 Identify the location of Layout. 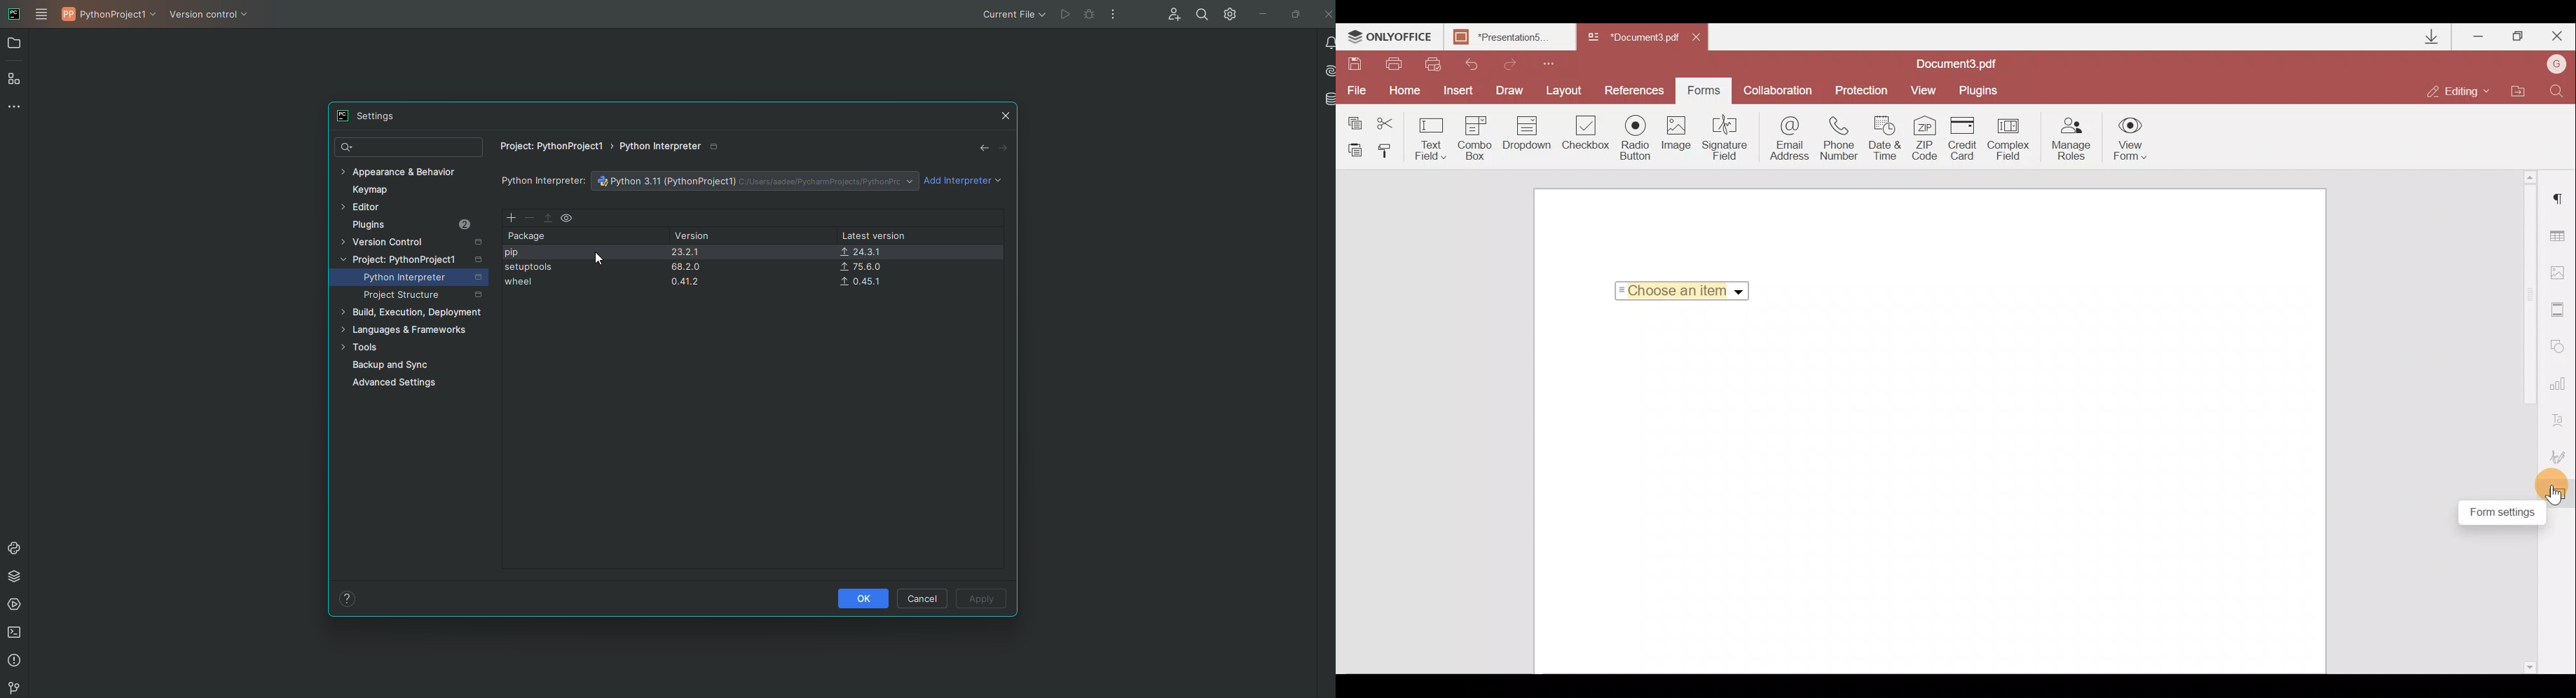
(1565, 89).